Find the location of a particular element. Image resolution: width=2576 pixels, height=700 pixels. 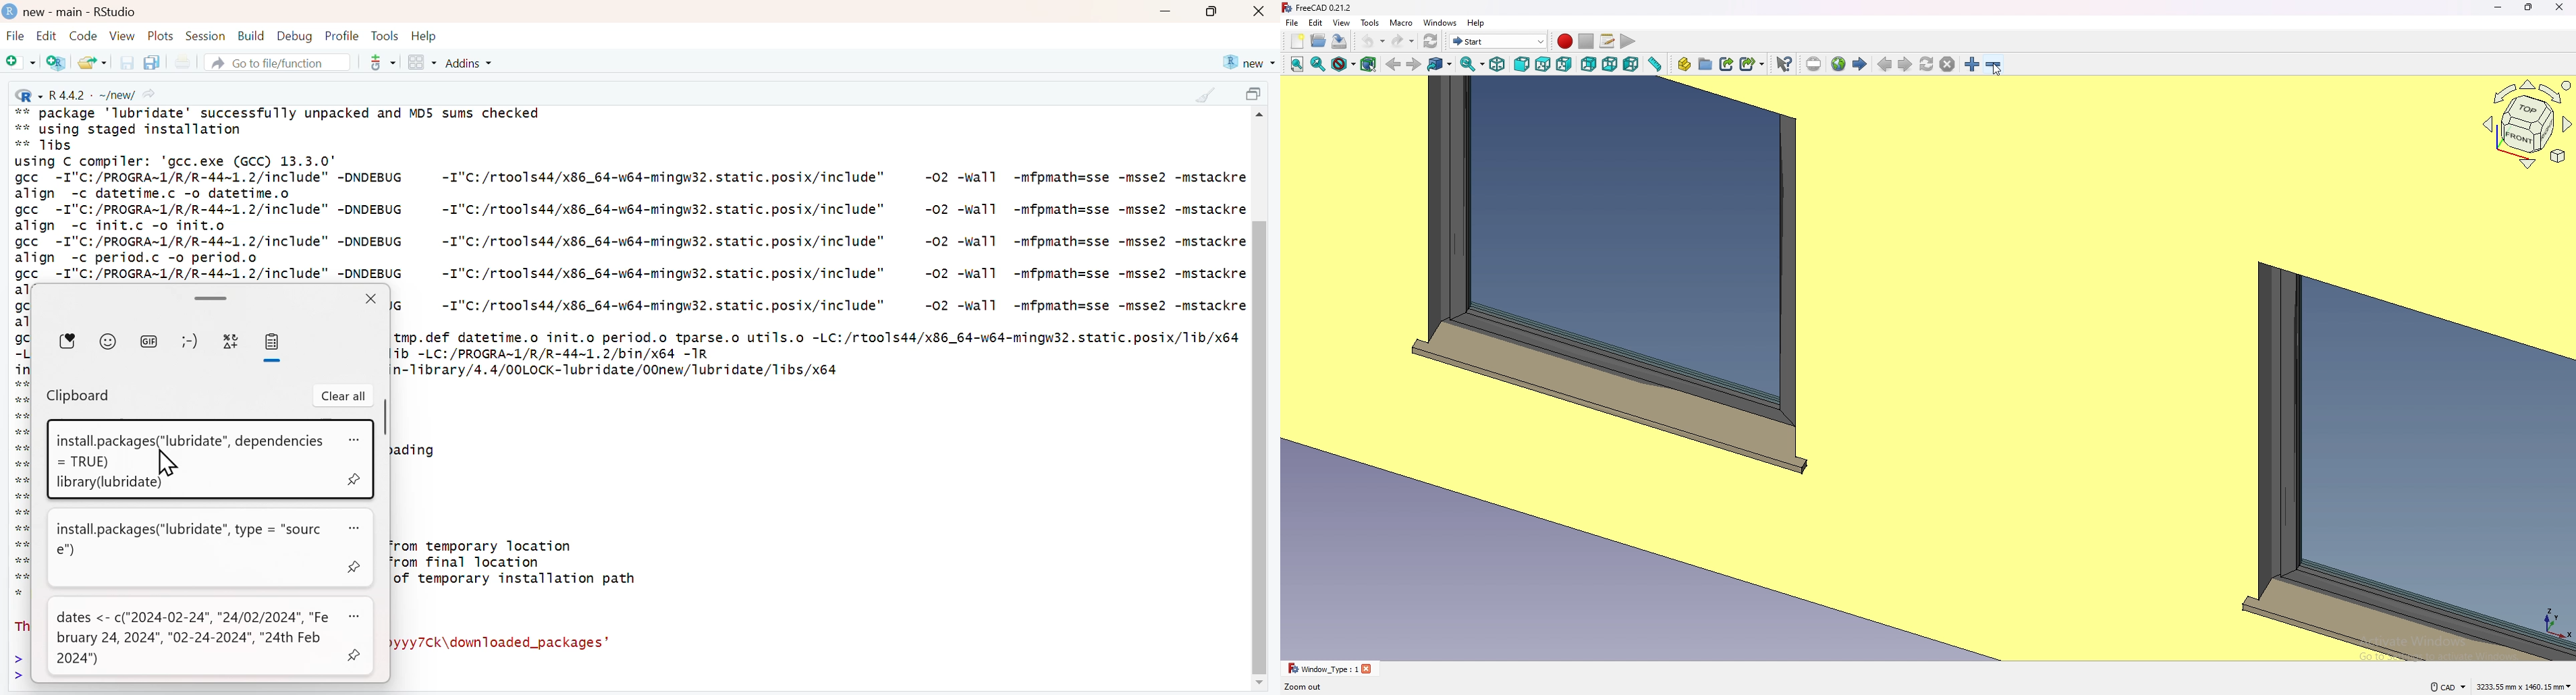

navigation style is located at coordinates (2447, 687).